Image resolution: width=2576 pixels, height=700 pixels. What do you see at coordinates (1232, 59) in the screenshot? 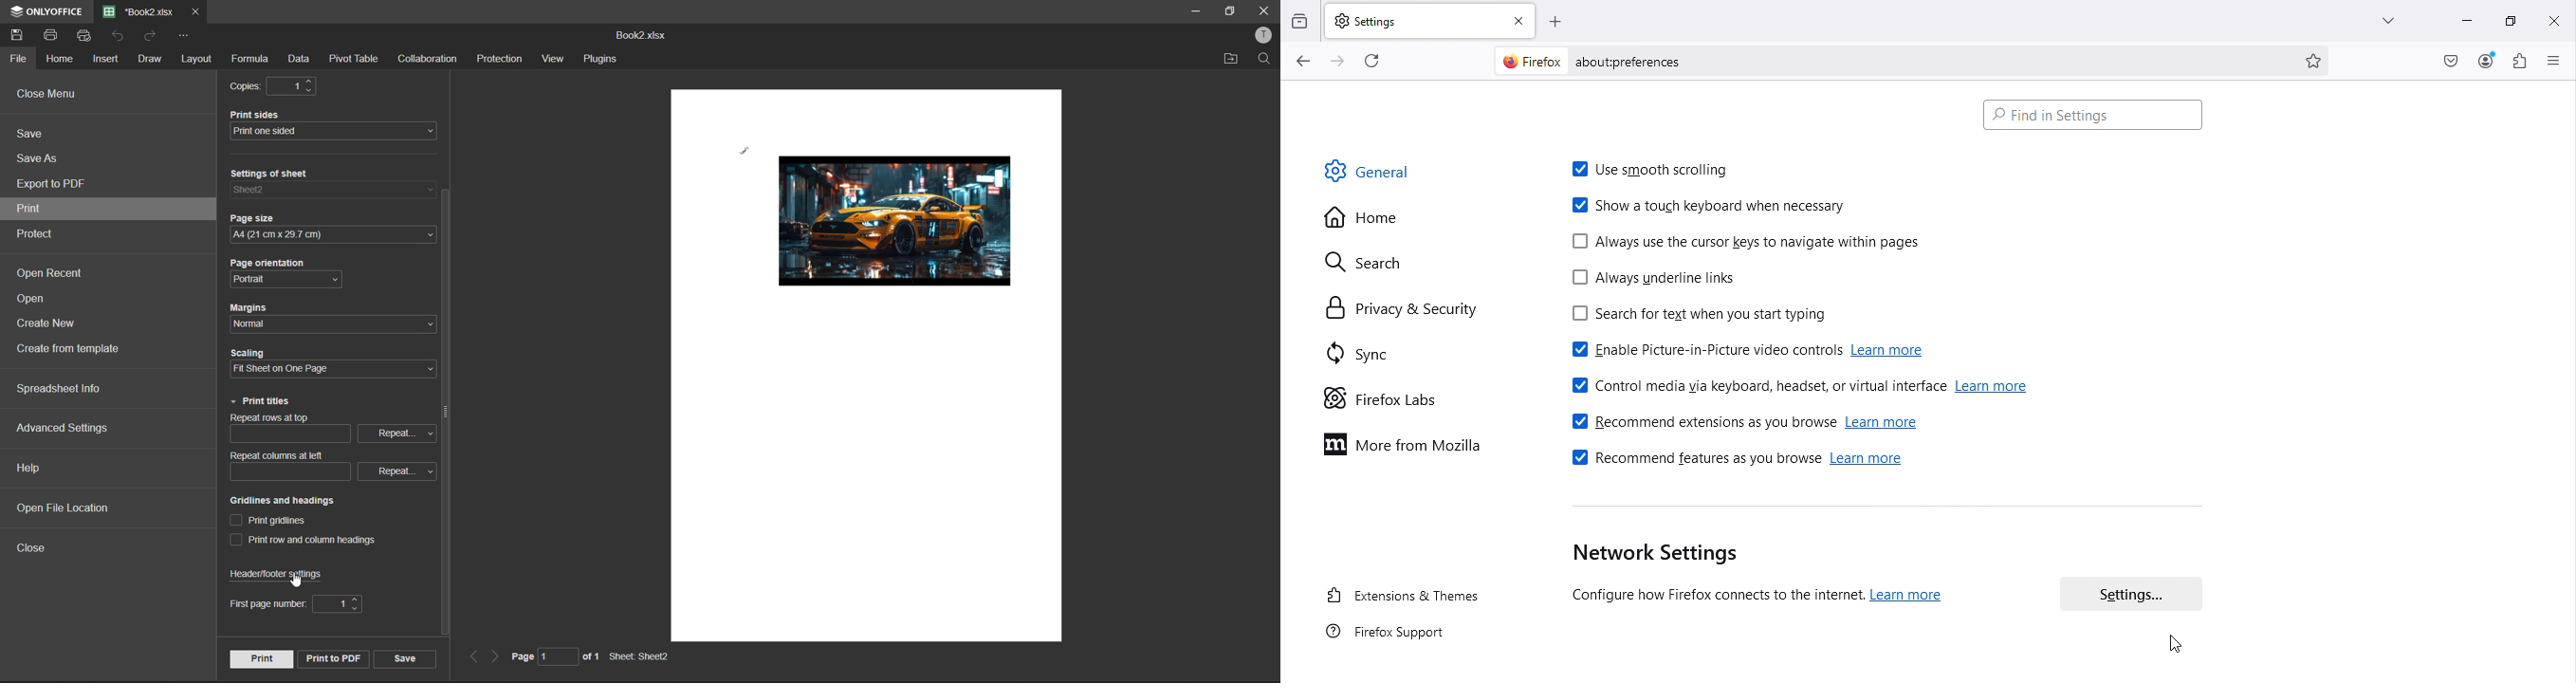
I see `open location` at bounding box center [1232, 59].